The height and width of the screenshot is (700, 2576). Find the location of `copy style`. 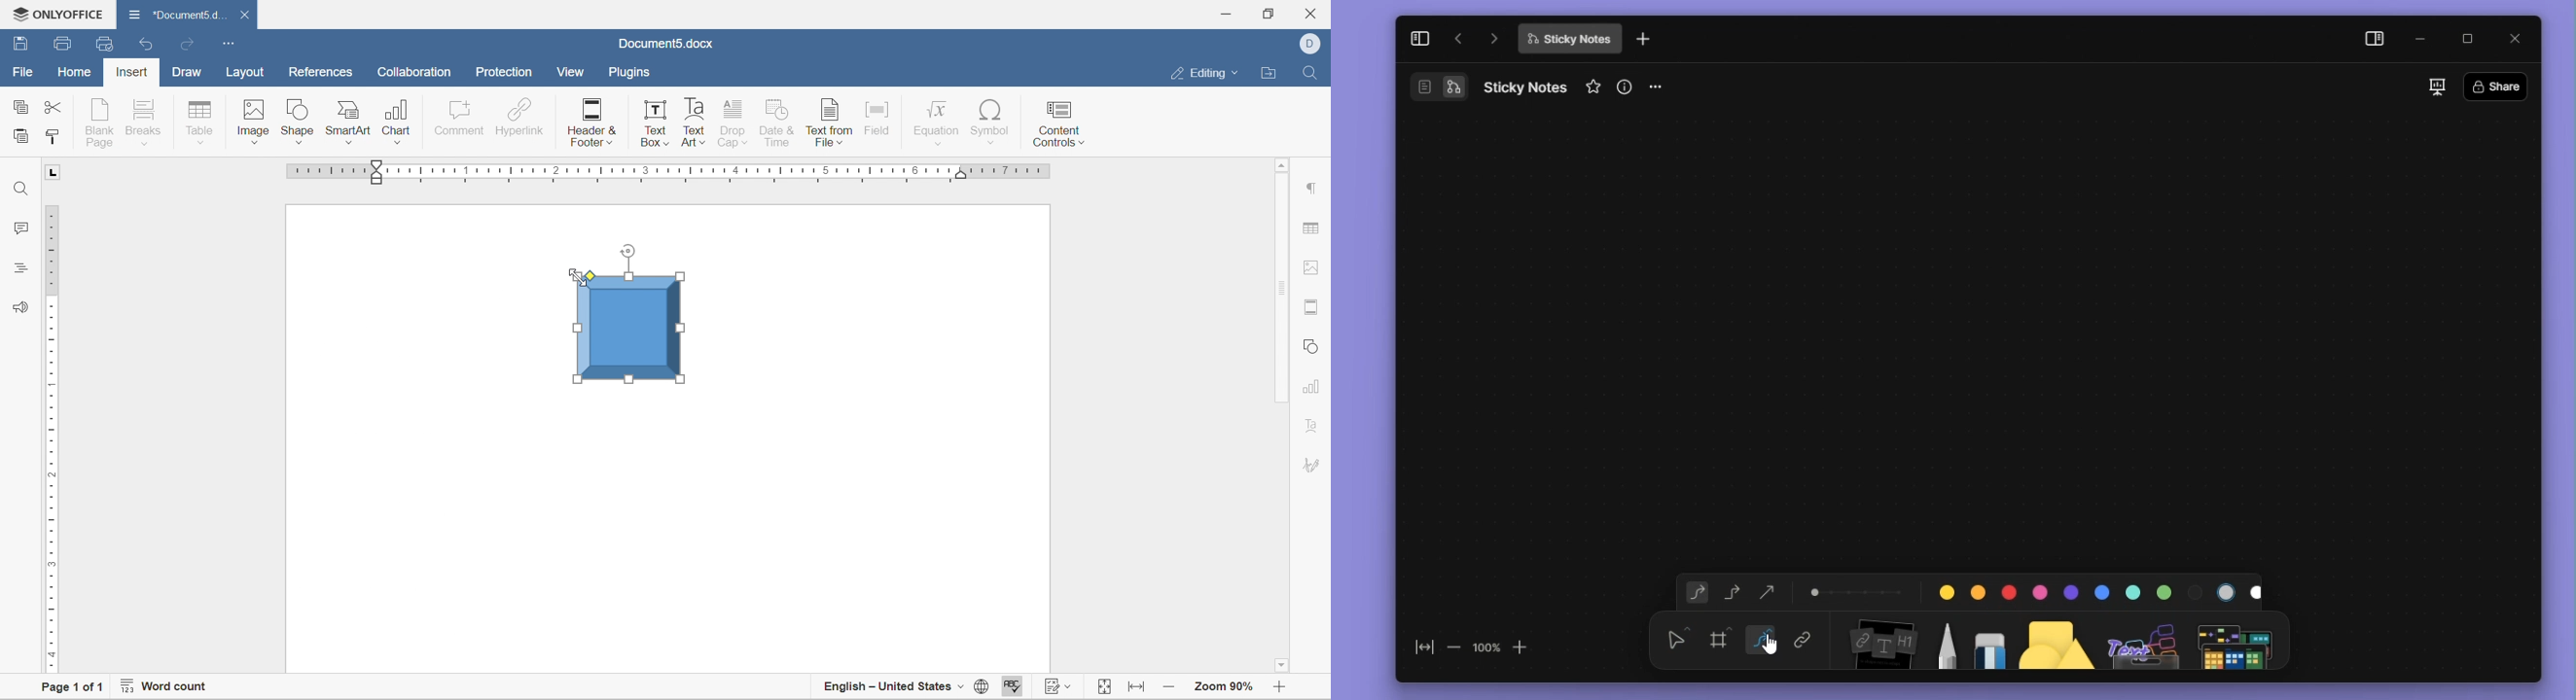

copy style is located at coordinates (55, 136).